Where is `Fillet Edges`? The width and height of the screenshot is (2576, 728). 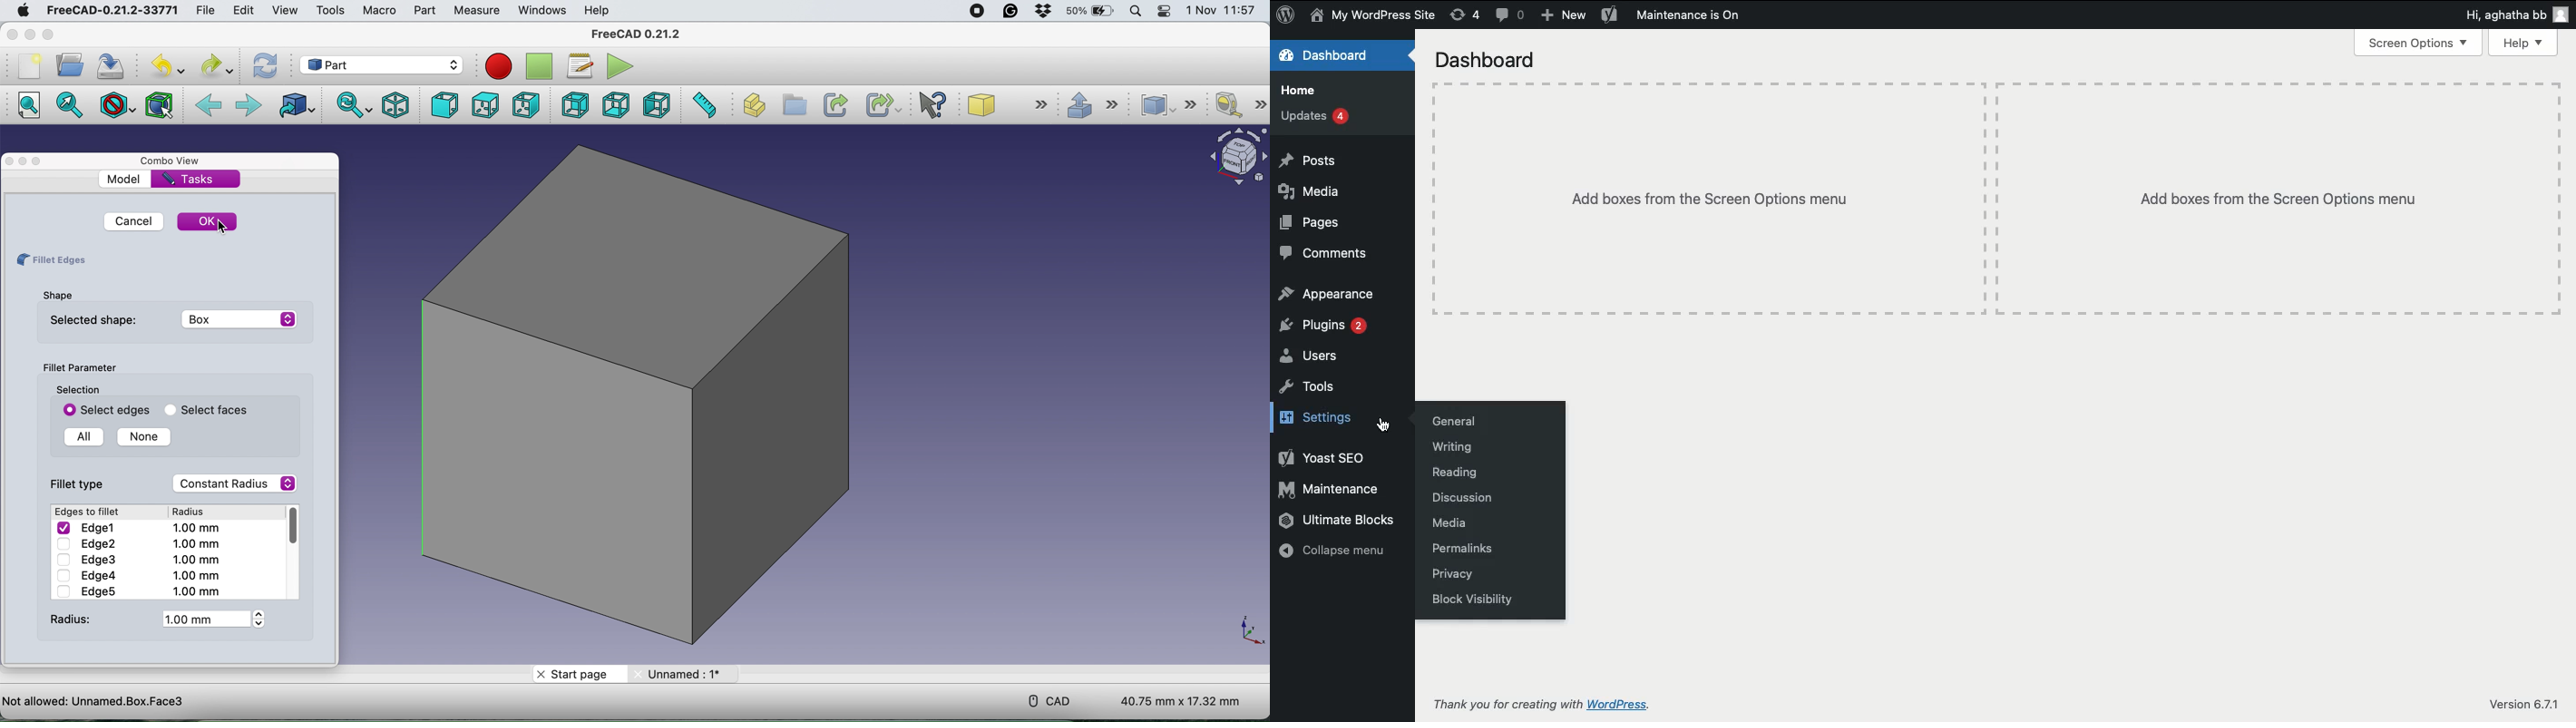
Fillet Edges is located at coordinates (50, 260).